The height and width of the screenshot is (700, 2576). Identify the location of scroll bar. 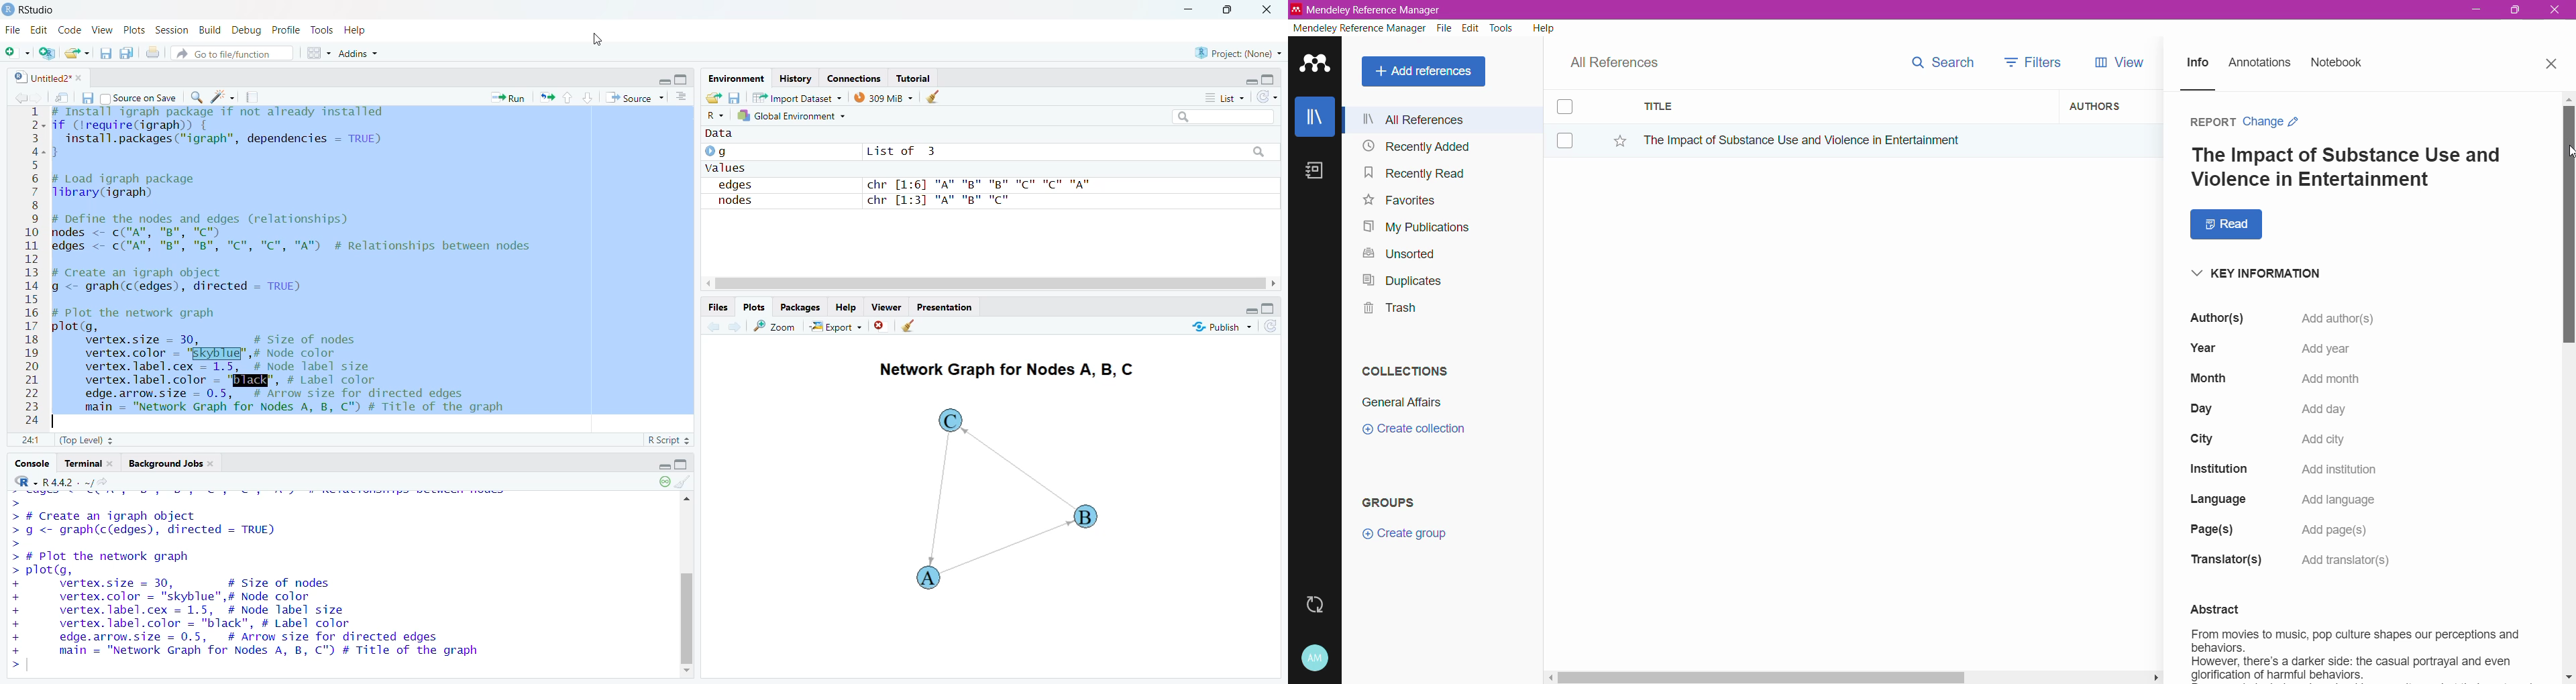
(990, 282).